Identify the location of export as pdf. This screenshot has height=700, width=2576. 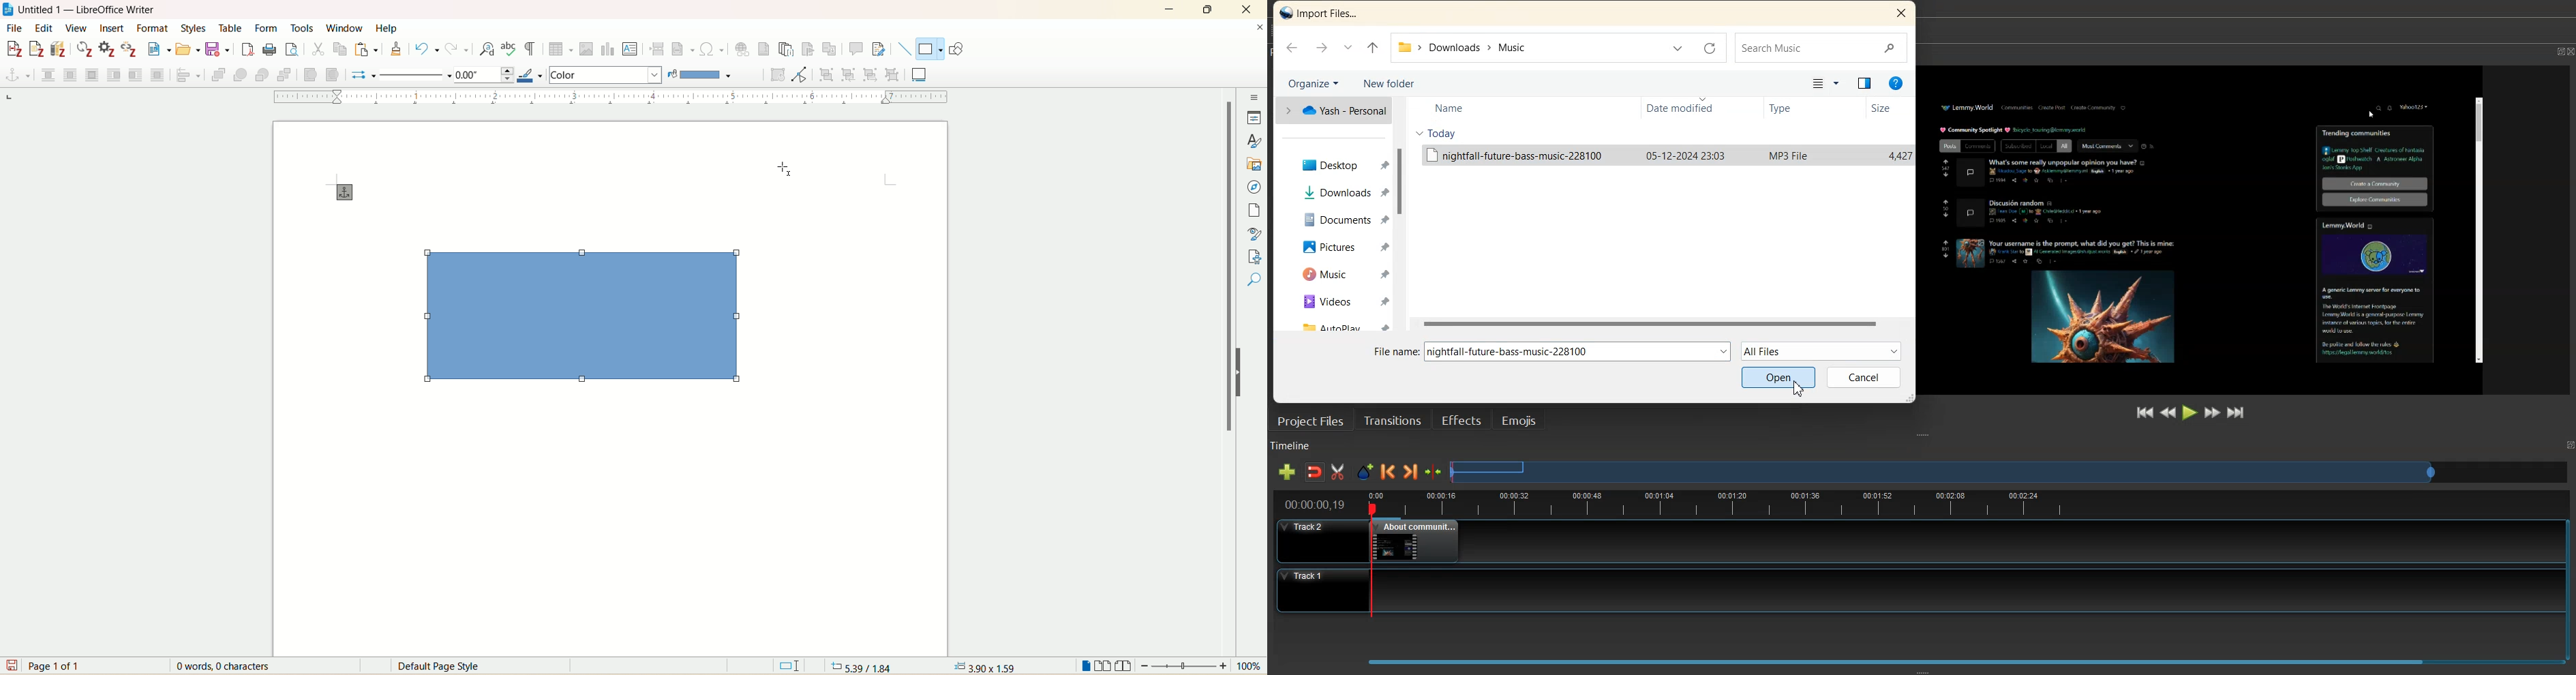
(246, 50).